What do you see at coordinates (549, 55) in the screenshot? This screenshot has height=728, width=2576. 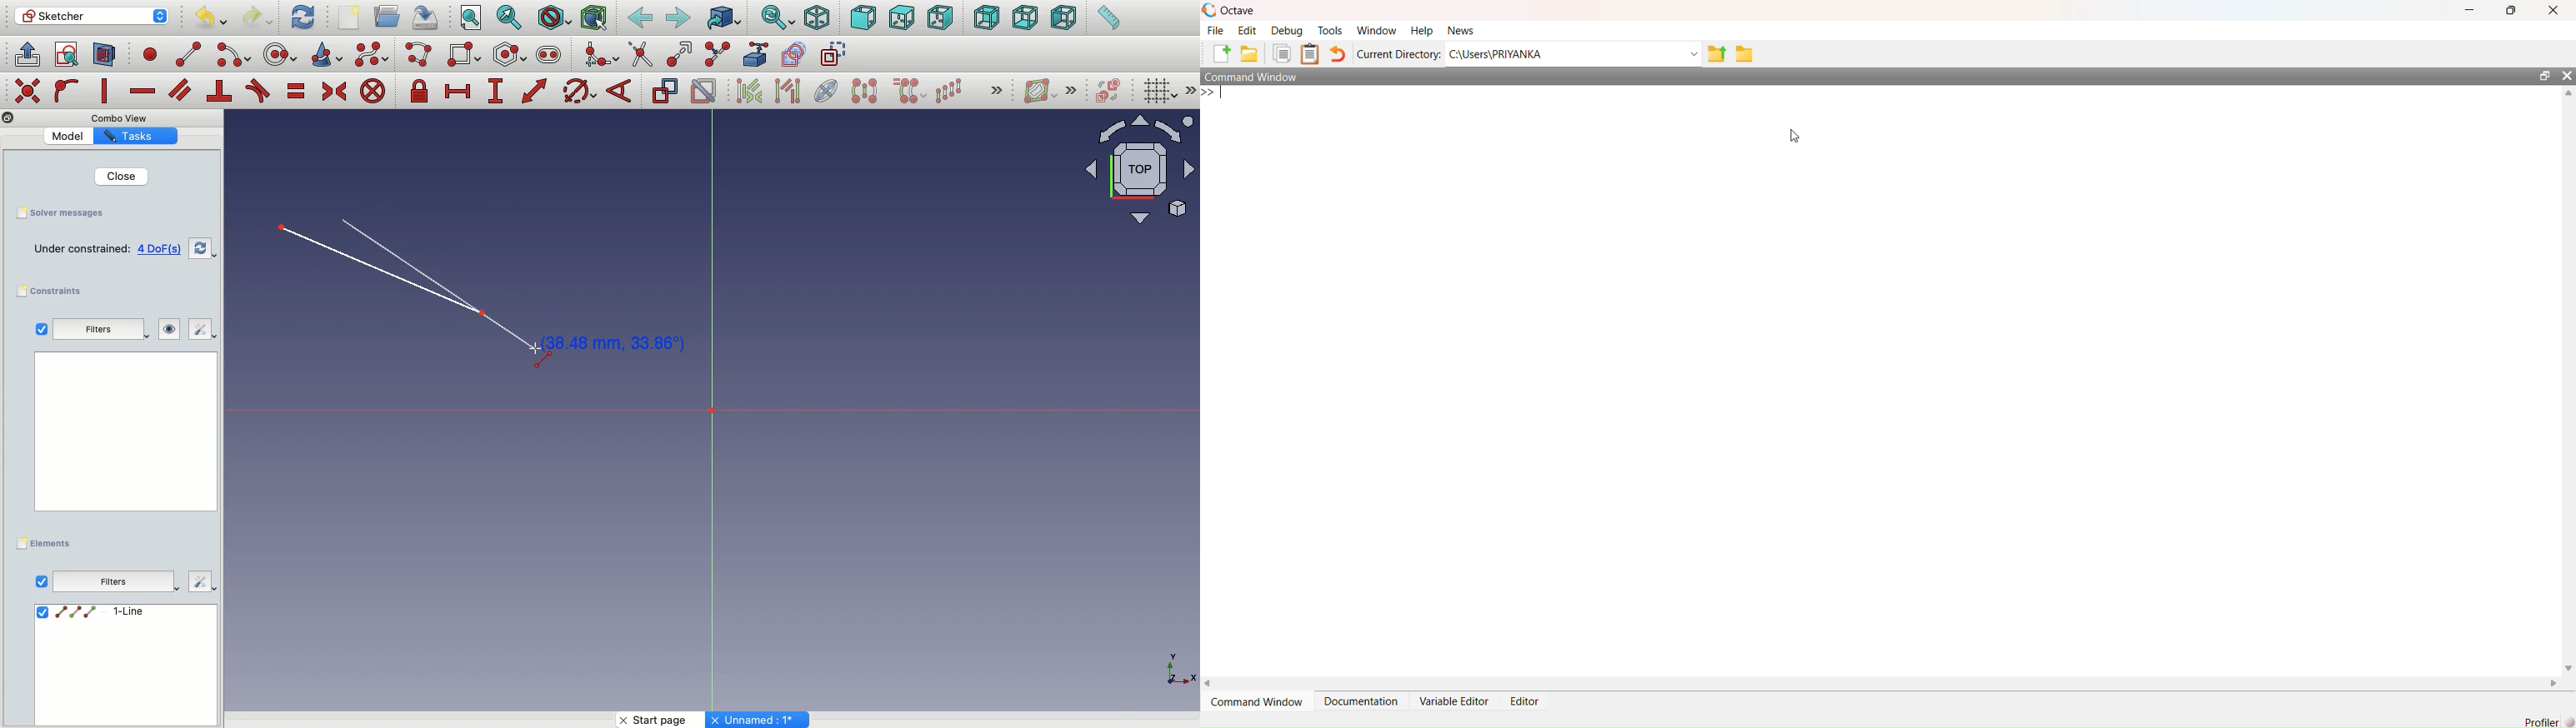 I see `Slot` at bounding box center [549, 55].